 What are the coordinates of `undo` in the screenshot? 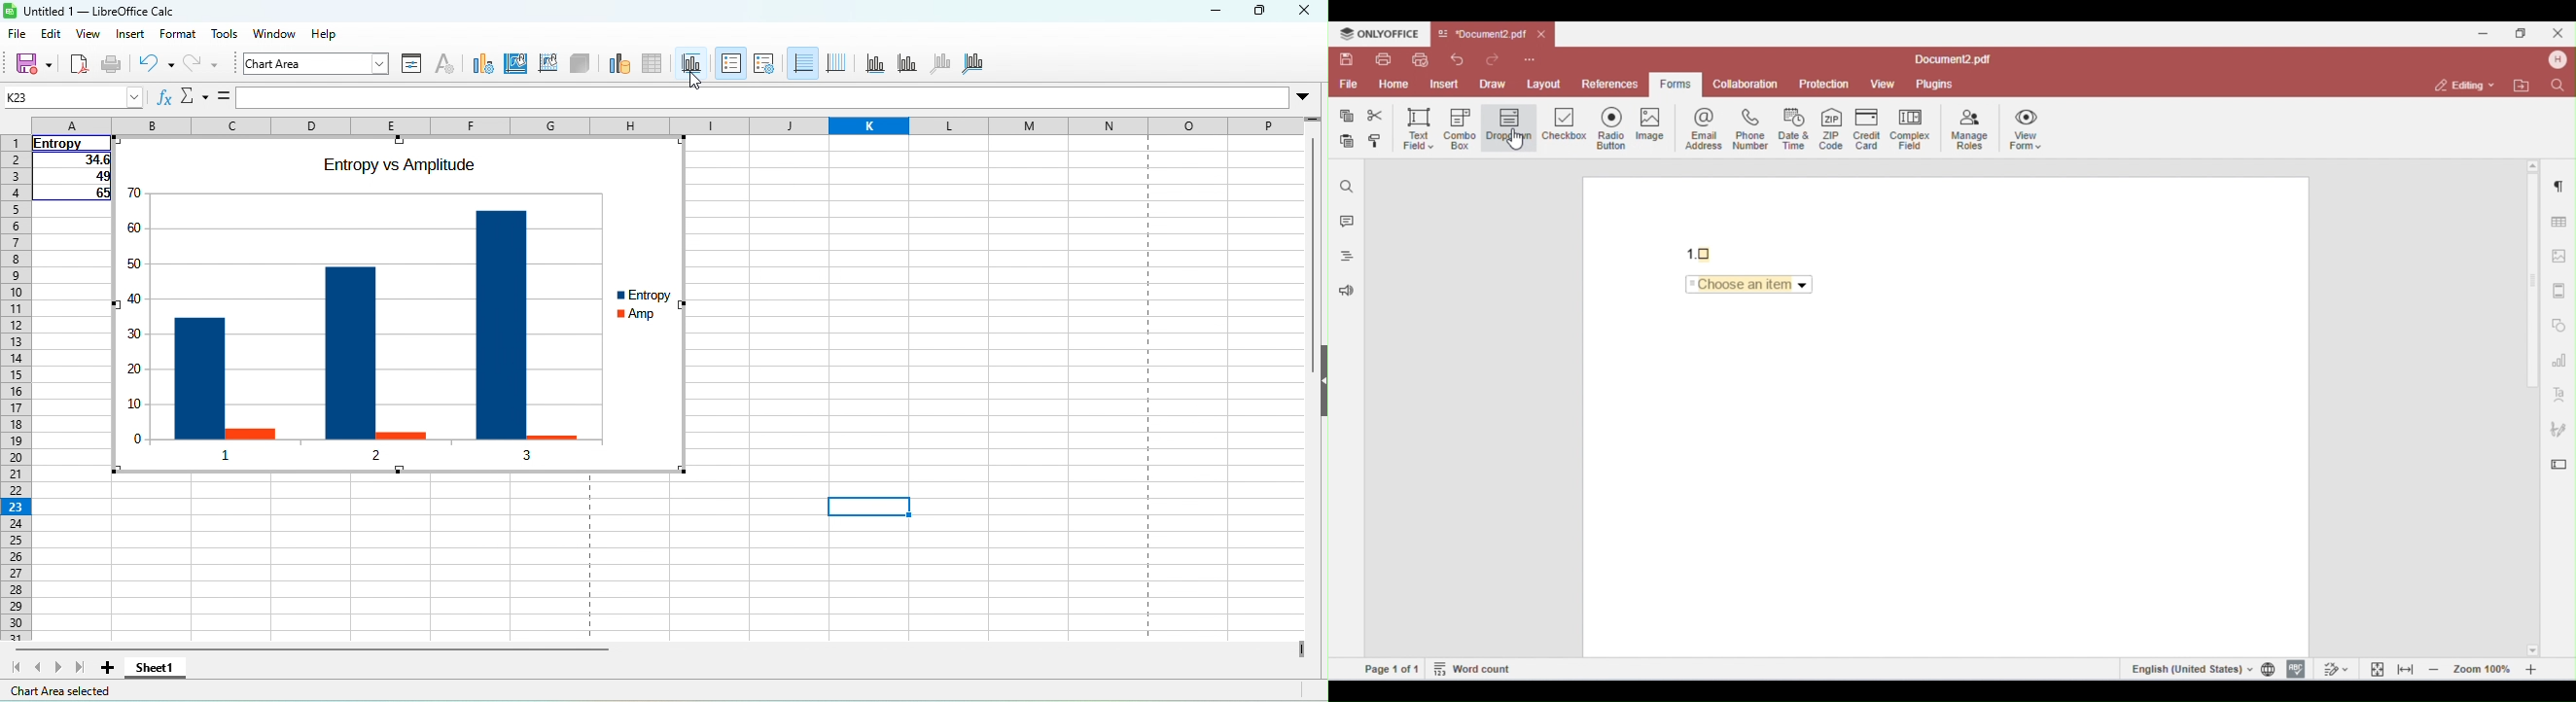 It's located at (158, 66).